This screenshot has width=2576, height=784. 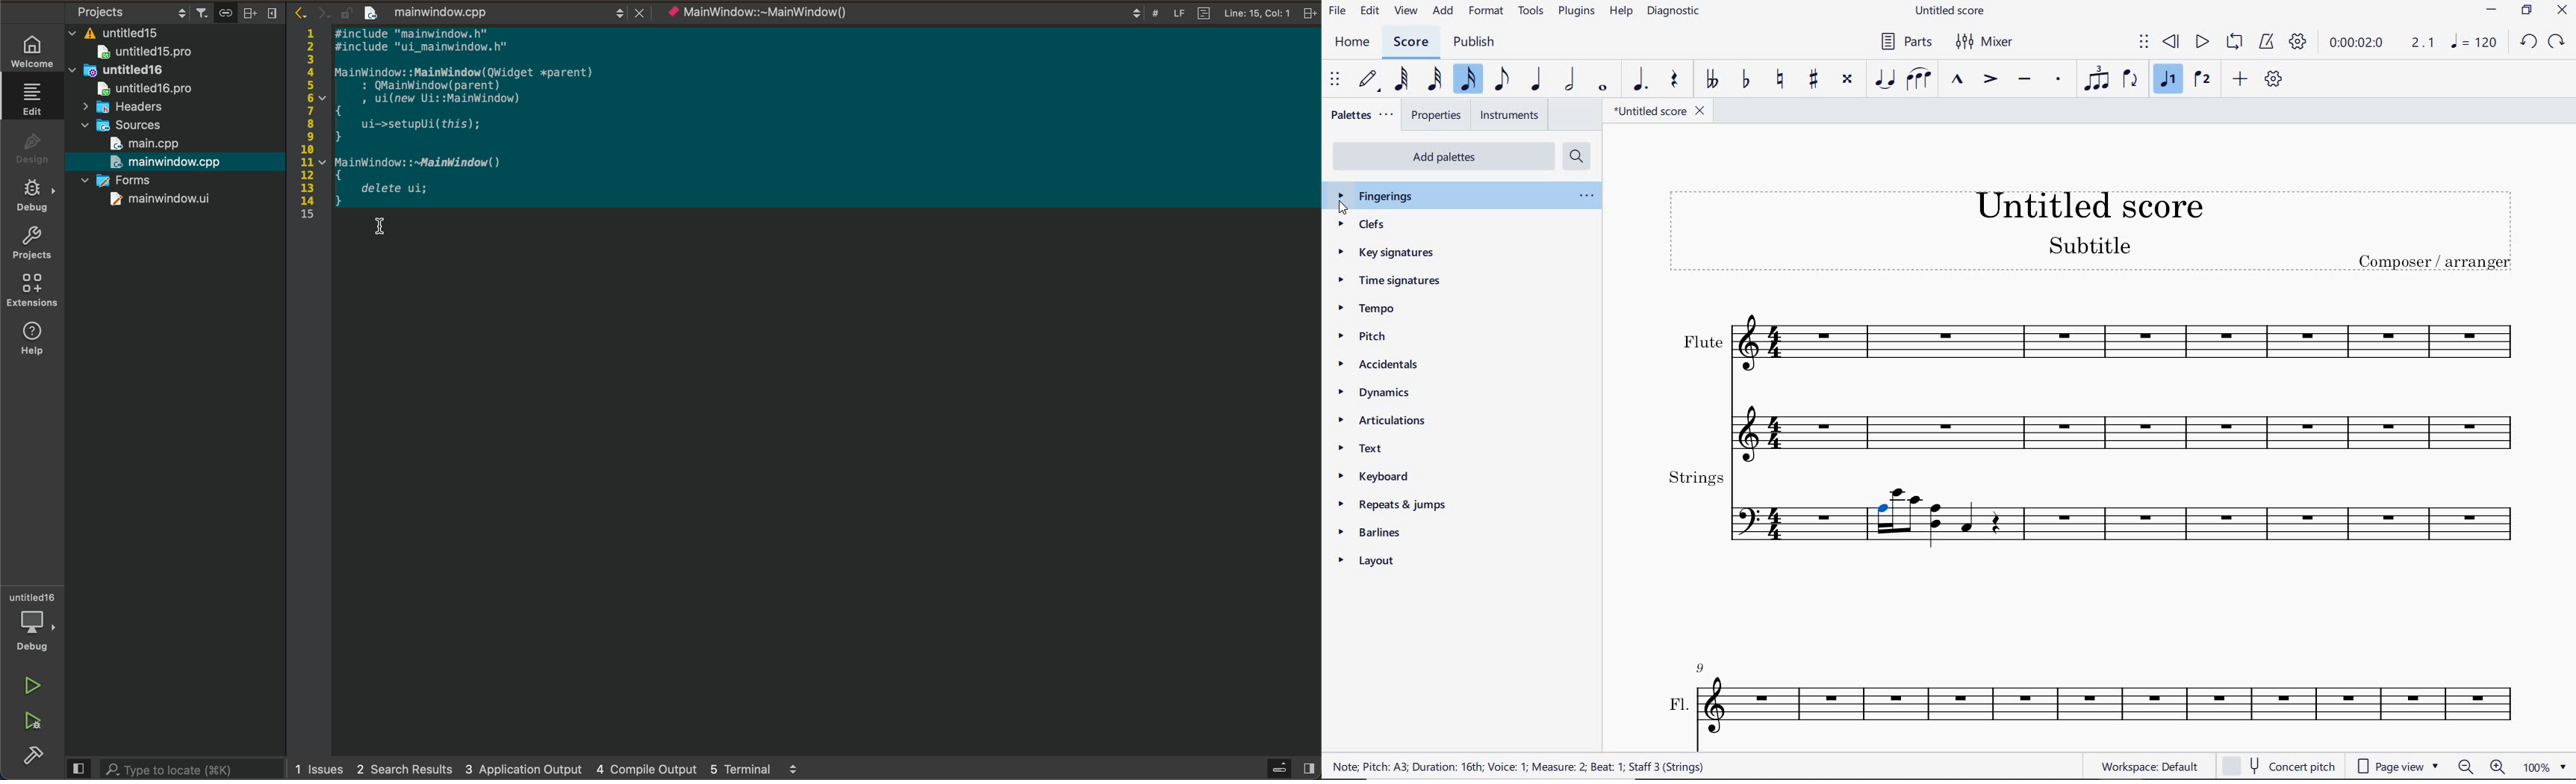 I want to click on file, so click(x=1337, y=12).